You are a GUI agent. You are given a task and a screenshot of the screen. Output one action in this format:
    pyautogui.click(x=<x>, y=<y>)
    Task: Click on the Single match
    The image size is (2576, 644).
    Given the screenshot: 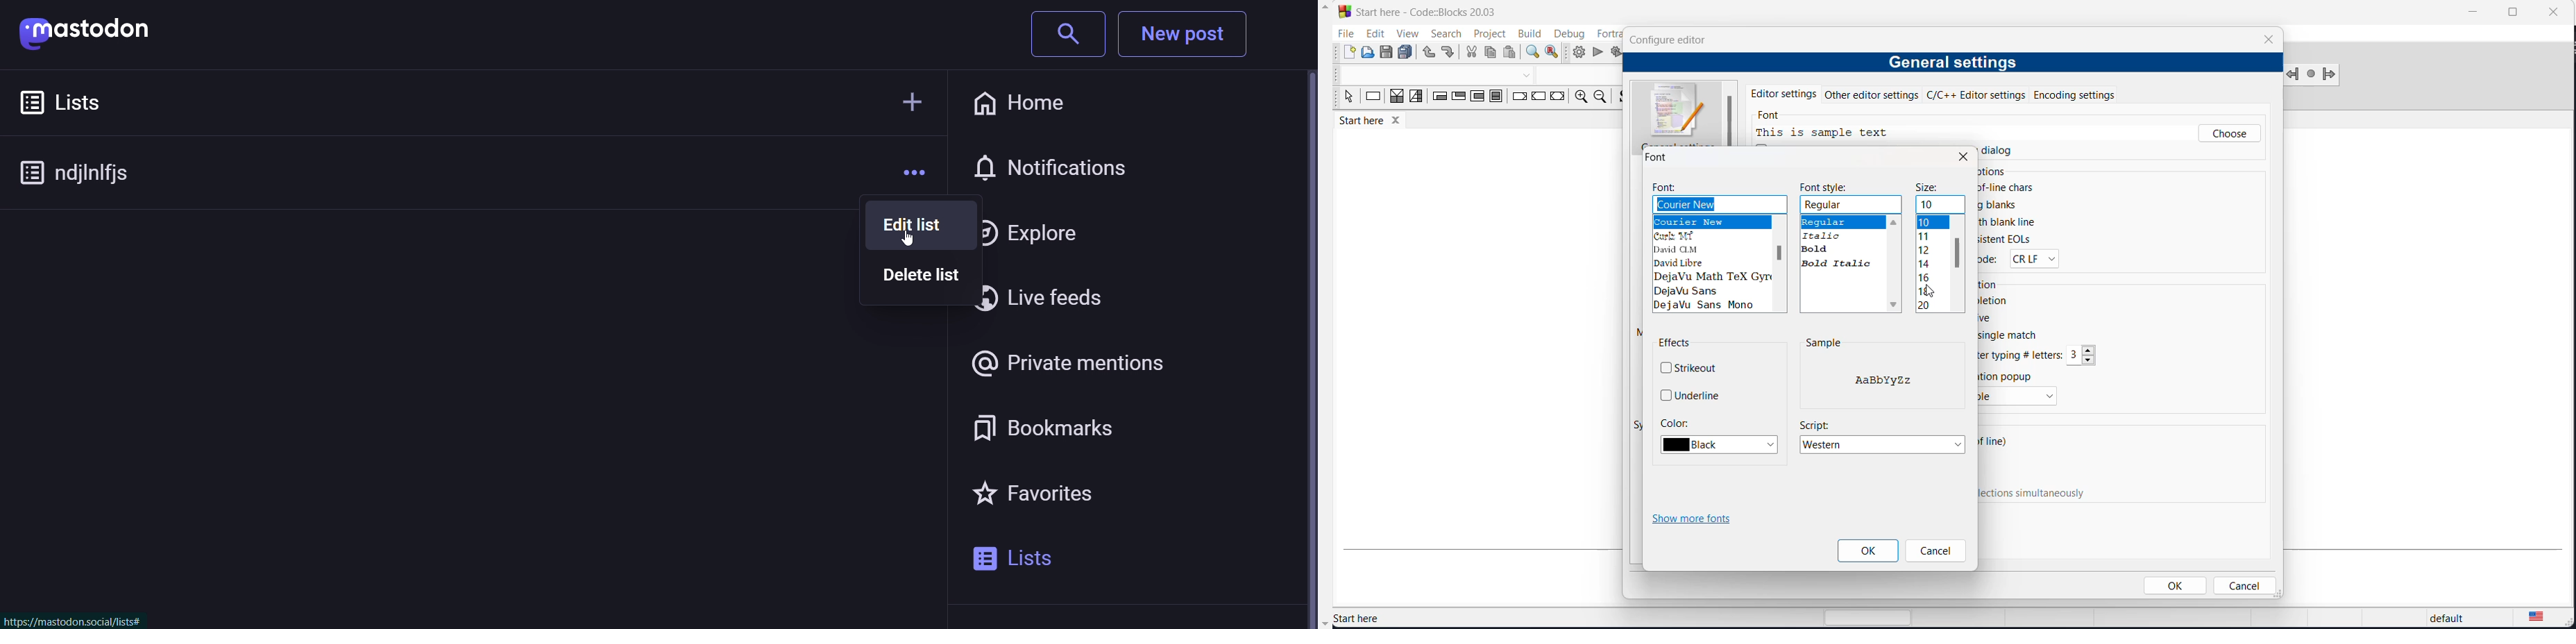 What is the action you would take?
    pyautogui.click(x=2019, y=337)
    